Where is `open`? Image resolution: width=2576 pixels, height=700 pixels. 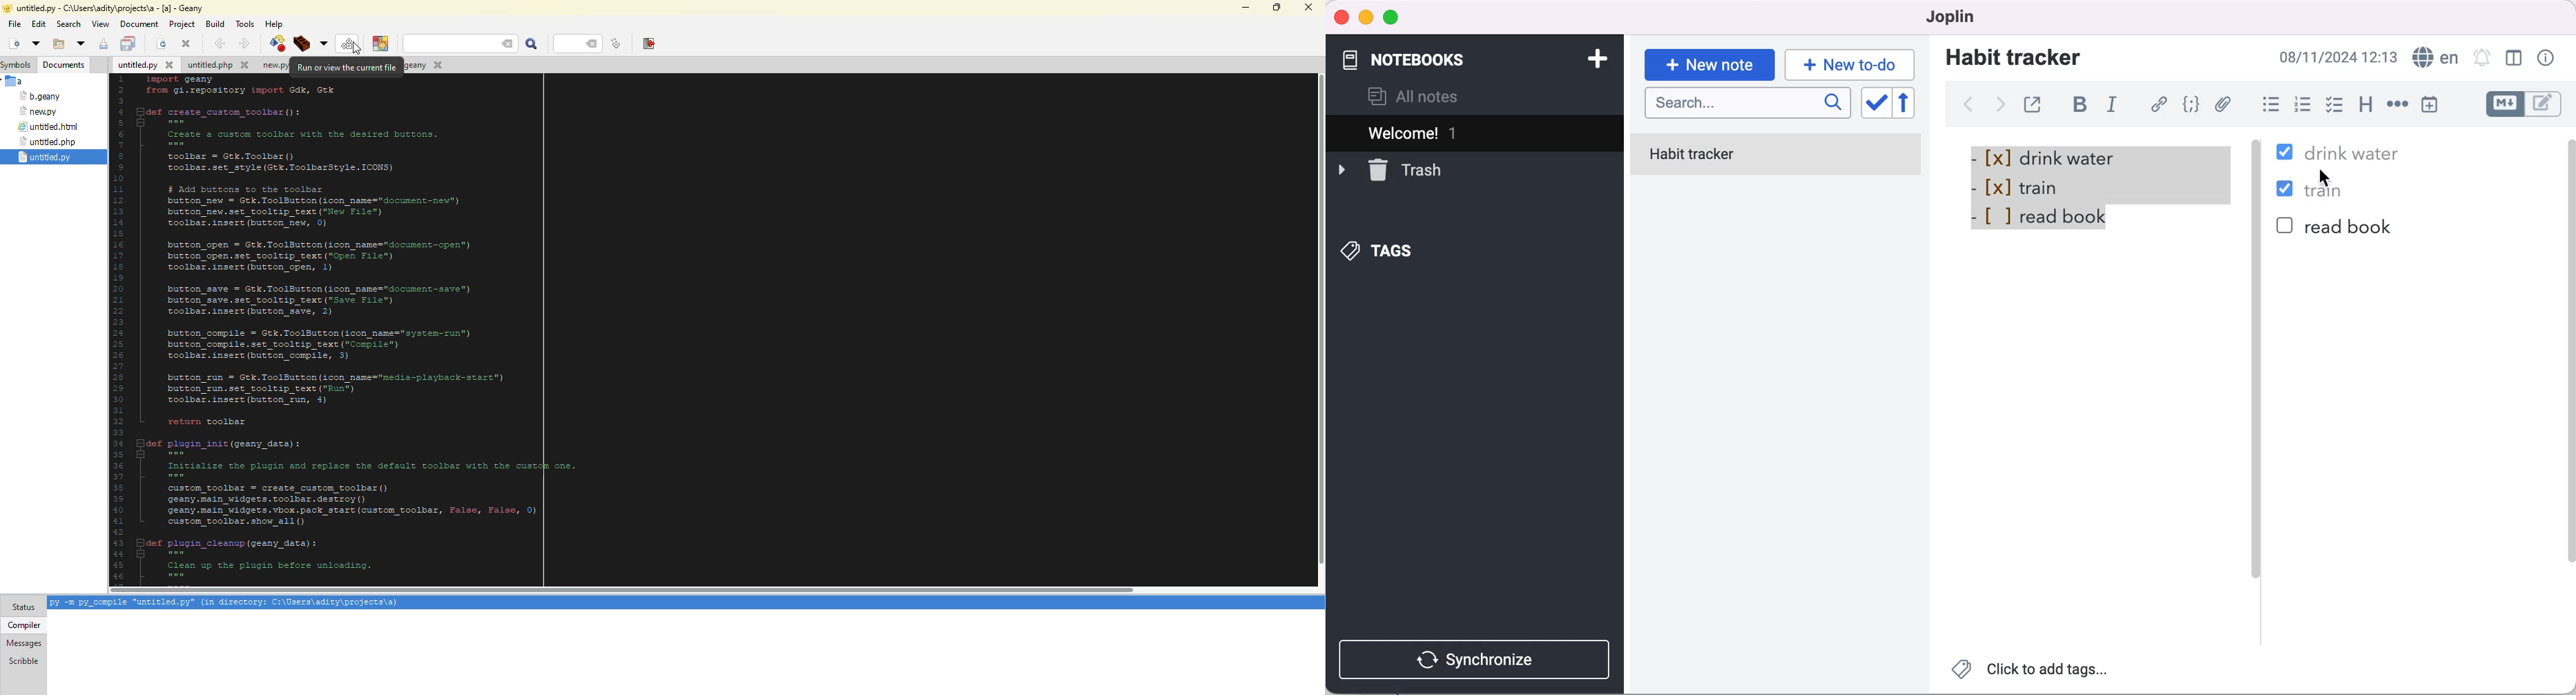 open is located at coordinates (81, 44).